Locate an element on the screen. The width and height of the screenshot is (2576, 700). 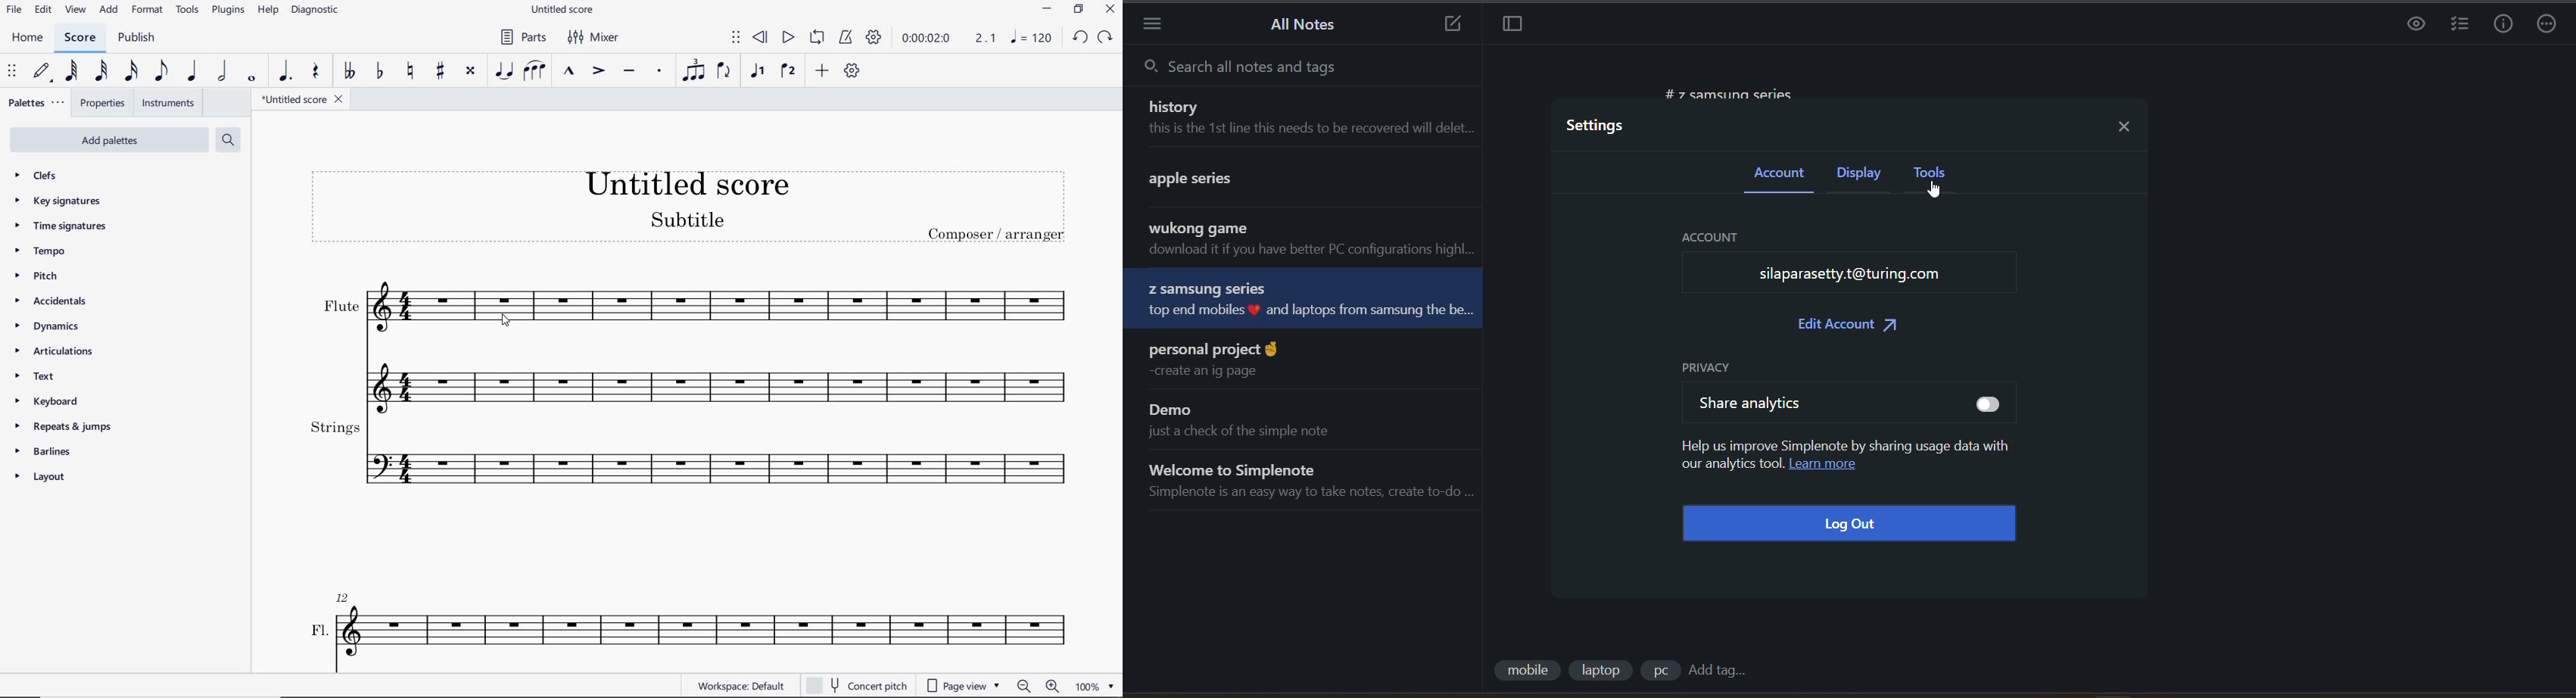
barlines is located at coordinates (51, 454).